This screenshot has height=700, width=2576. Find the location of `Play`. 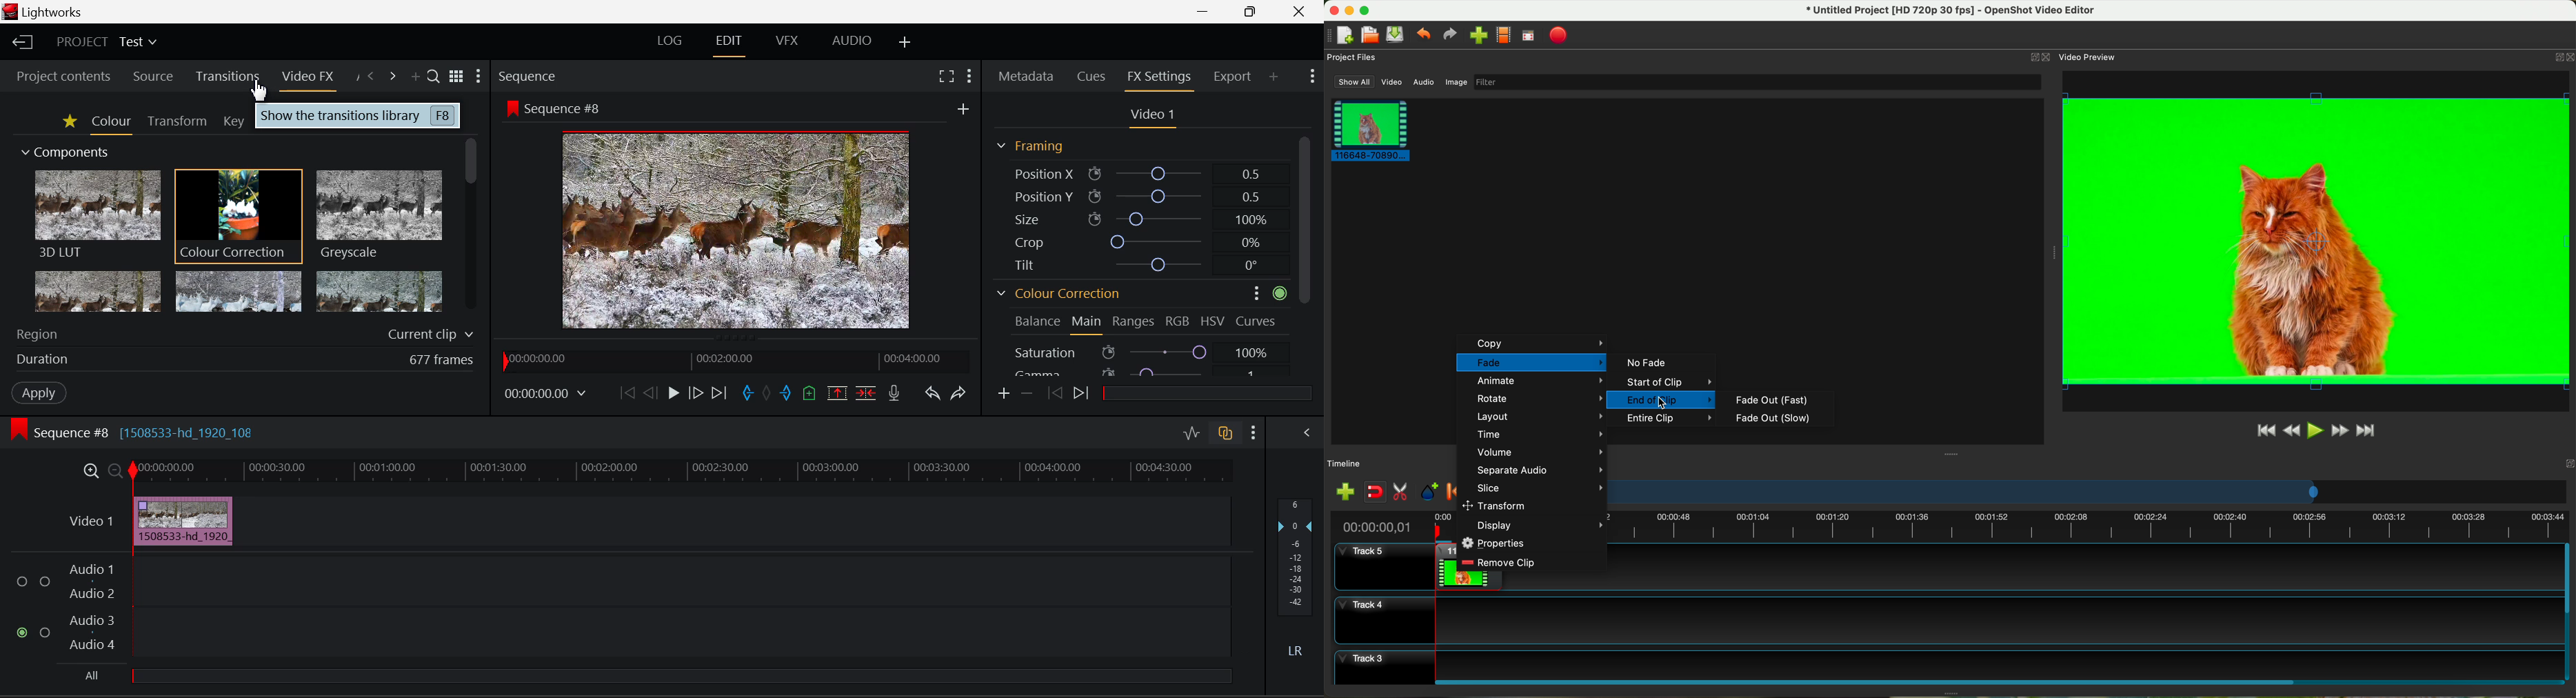

Play is located at coordinates (672, 395).